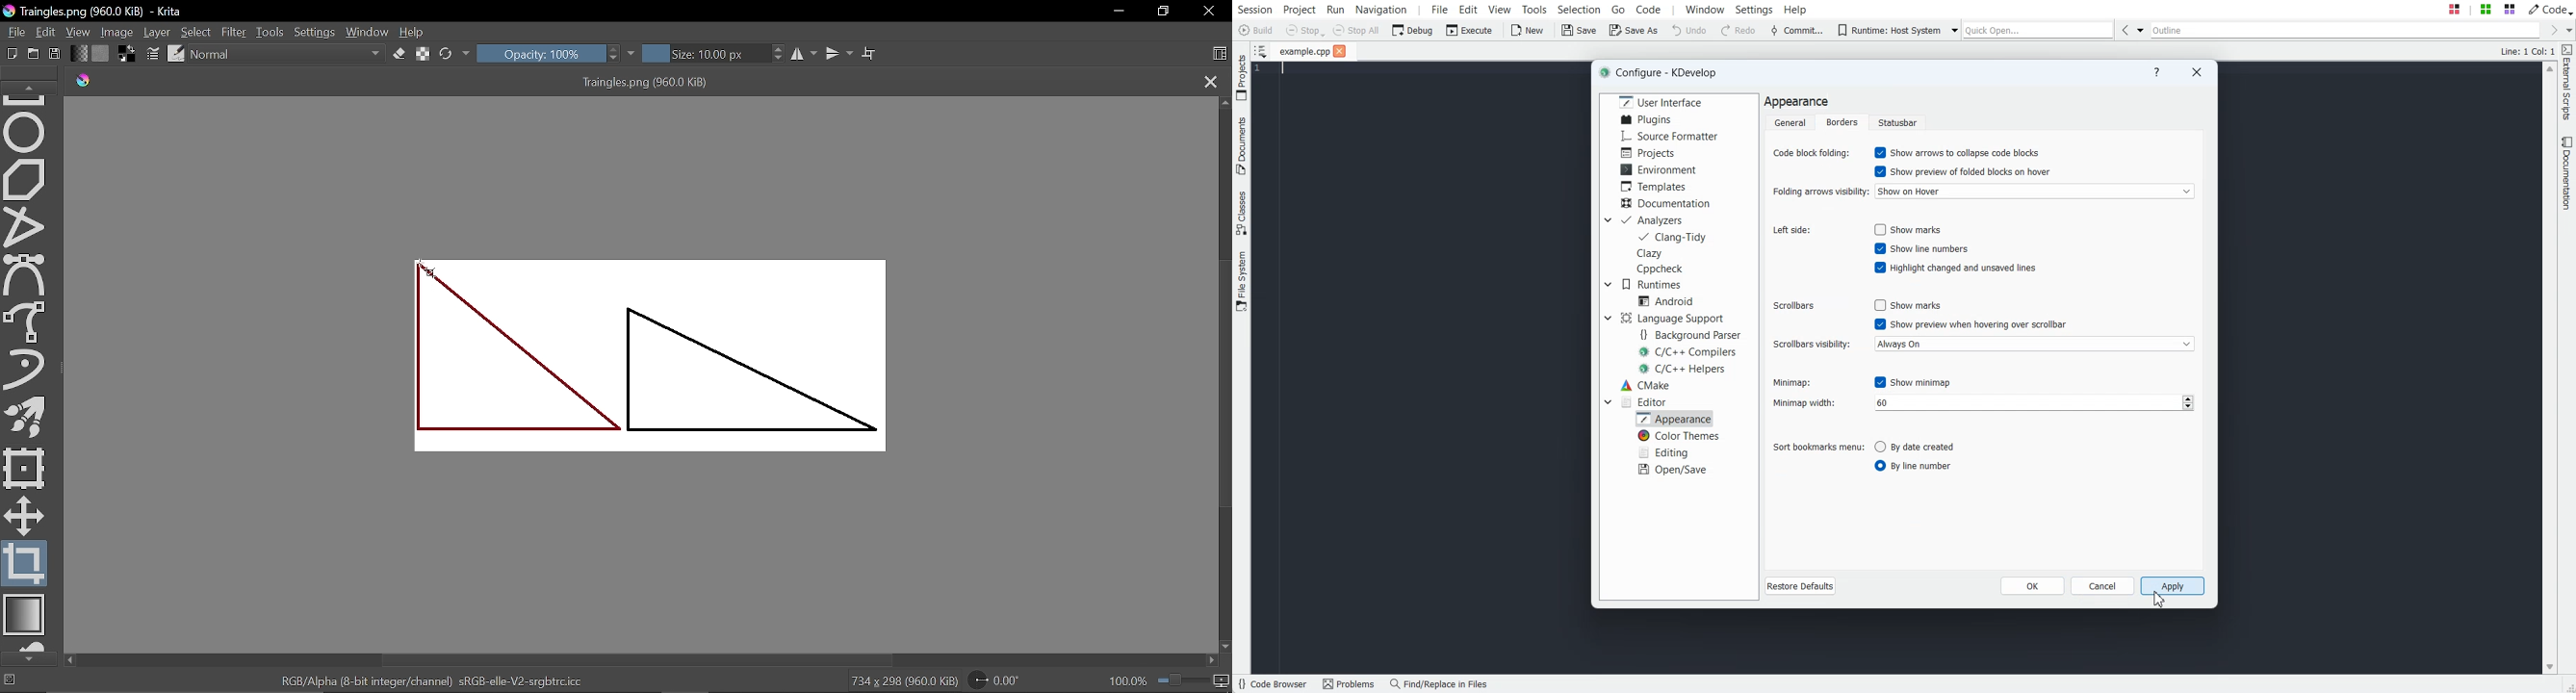 The image size is (2576, 700). I want to click on Minimize, so click(1119, 13).